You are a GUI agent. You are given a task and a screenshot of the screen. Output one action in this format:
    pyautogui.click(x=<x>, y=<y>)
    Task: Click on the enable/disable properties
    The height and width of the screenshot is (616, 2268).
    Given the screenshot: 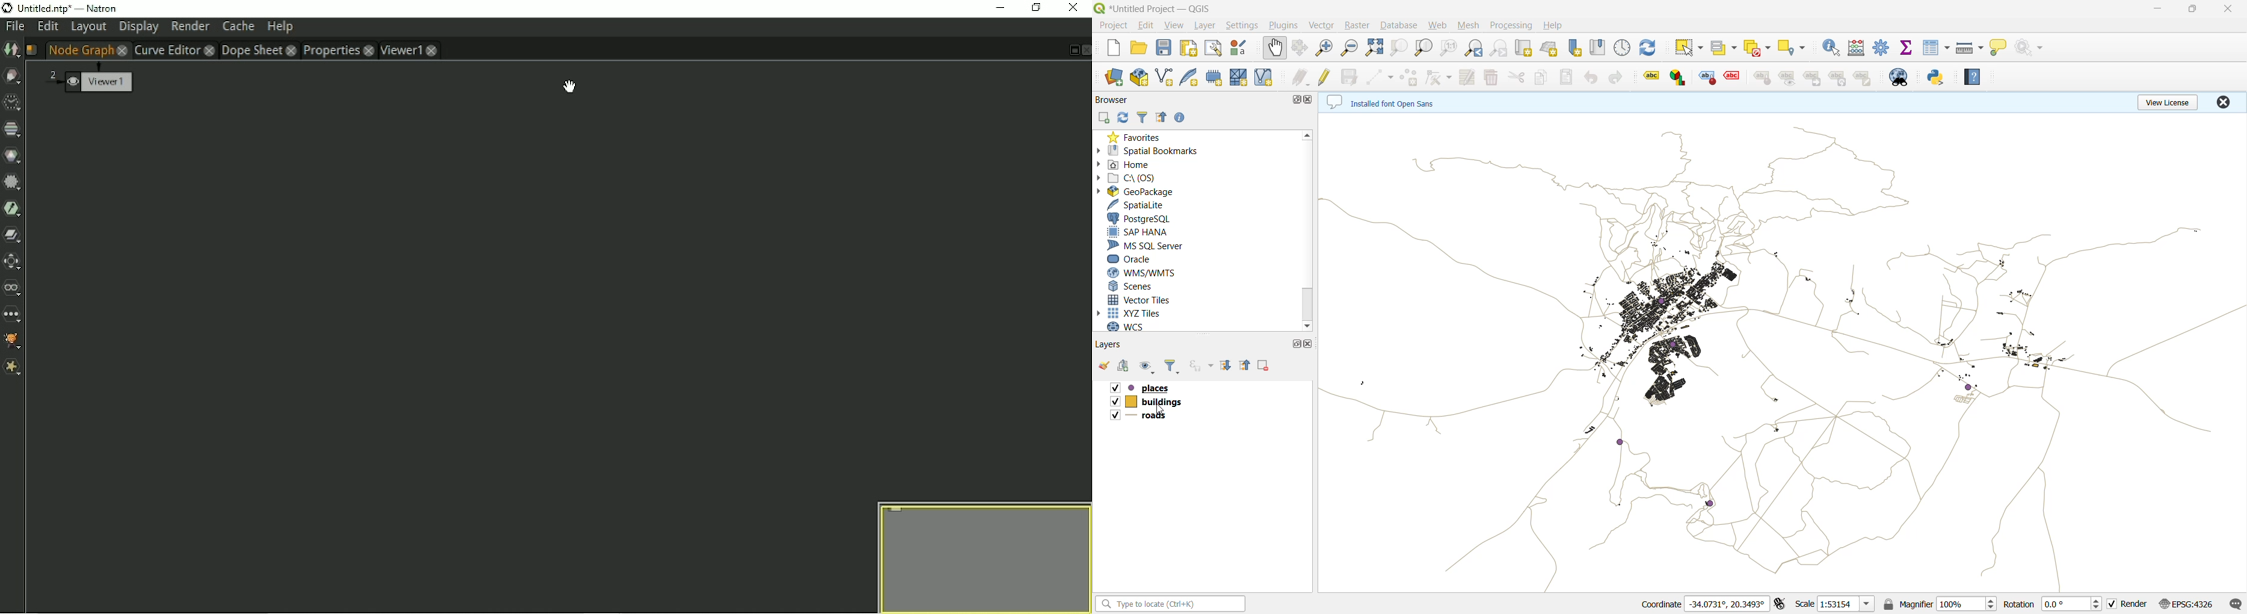 What is the action you would take?
    pyautogui.click(x=1182, y=118)
    